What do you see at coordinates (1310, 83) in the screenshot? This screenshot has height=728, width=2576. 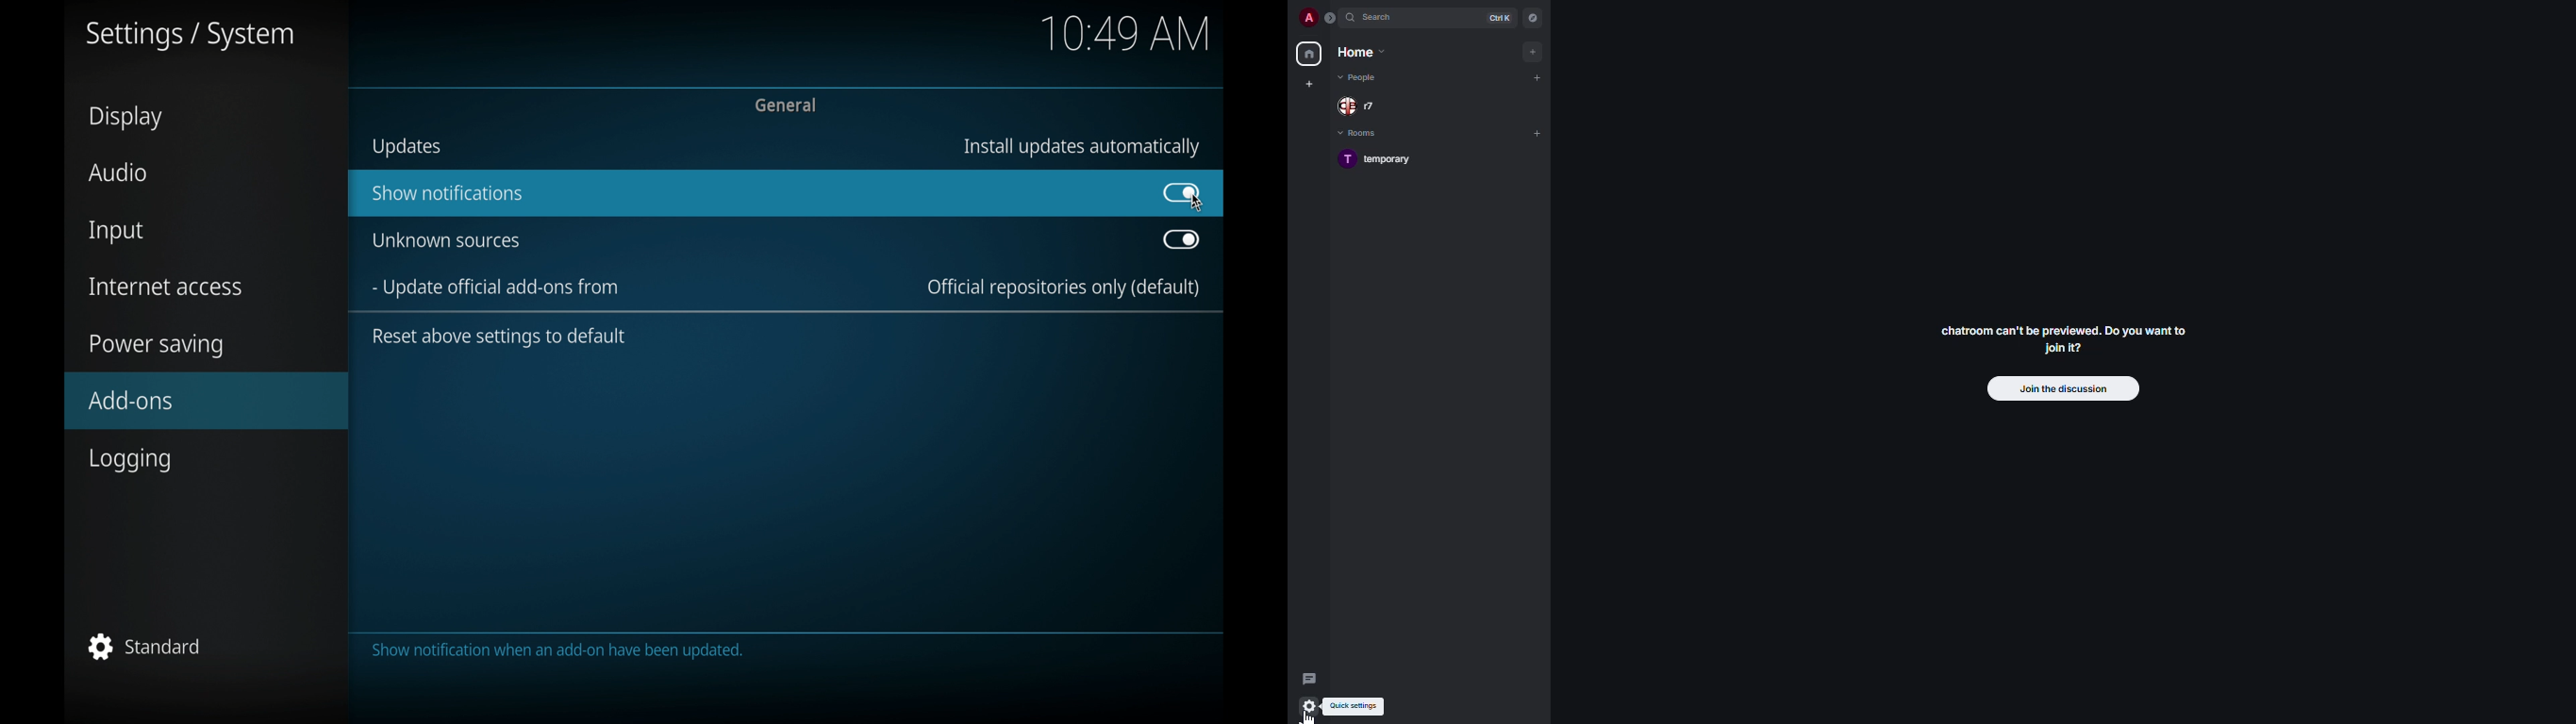 I see `create new space` at bounding box center [1310, 83].